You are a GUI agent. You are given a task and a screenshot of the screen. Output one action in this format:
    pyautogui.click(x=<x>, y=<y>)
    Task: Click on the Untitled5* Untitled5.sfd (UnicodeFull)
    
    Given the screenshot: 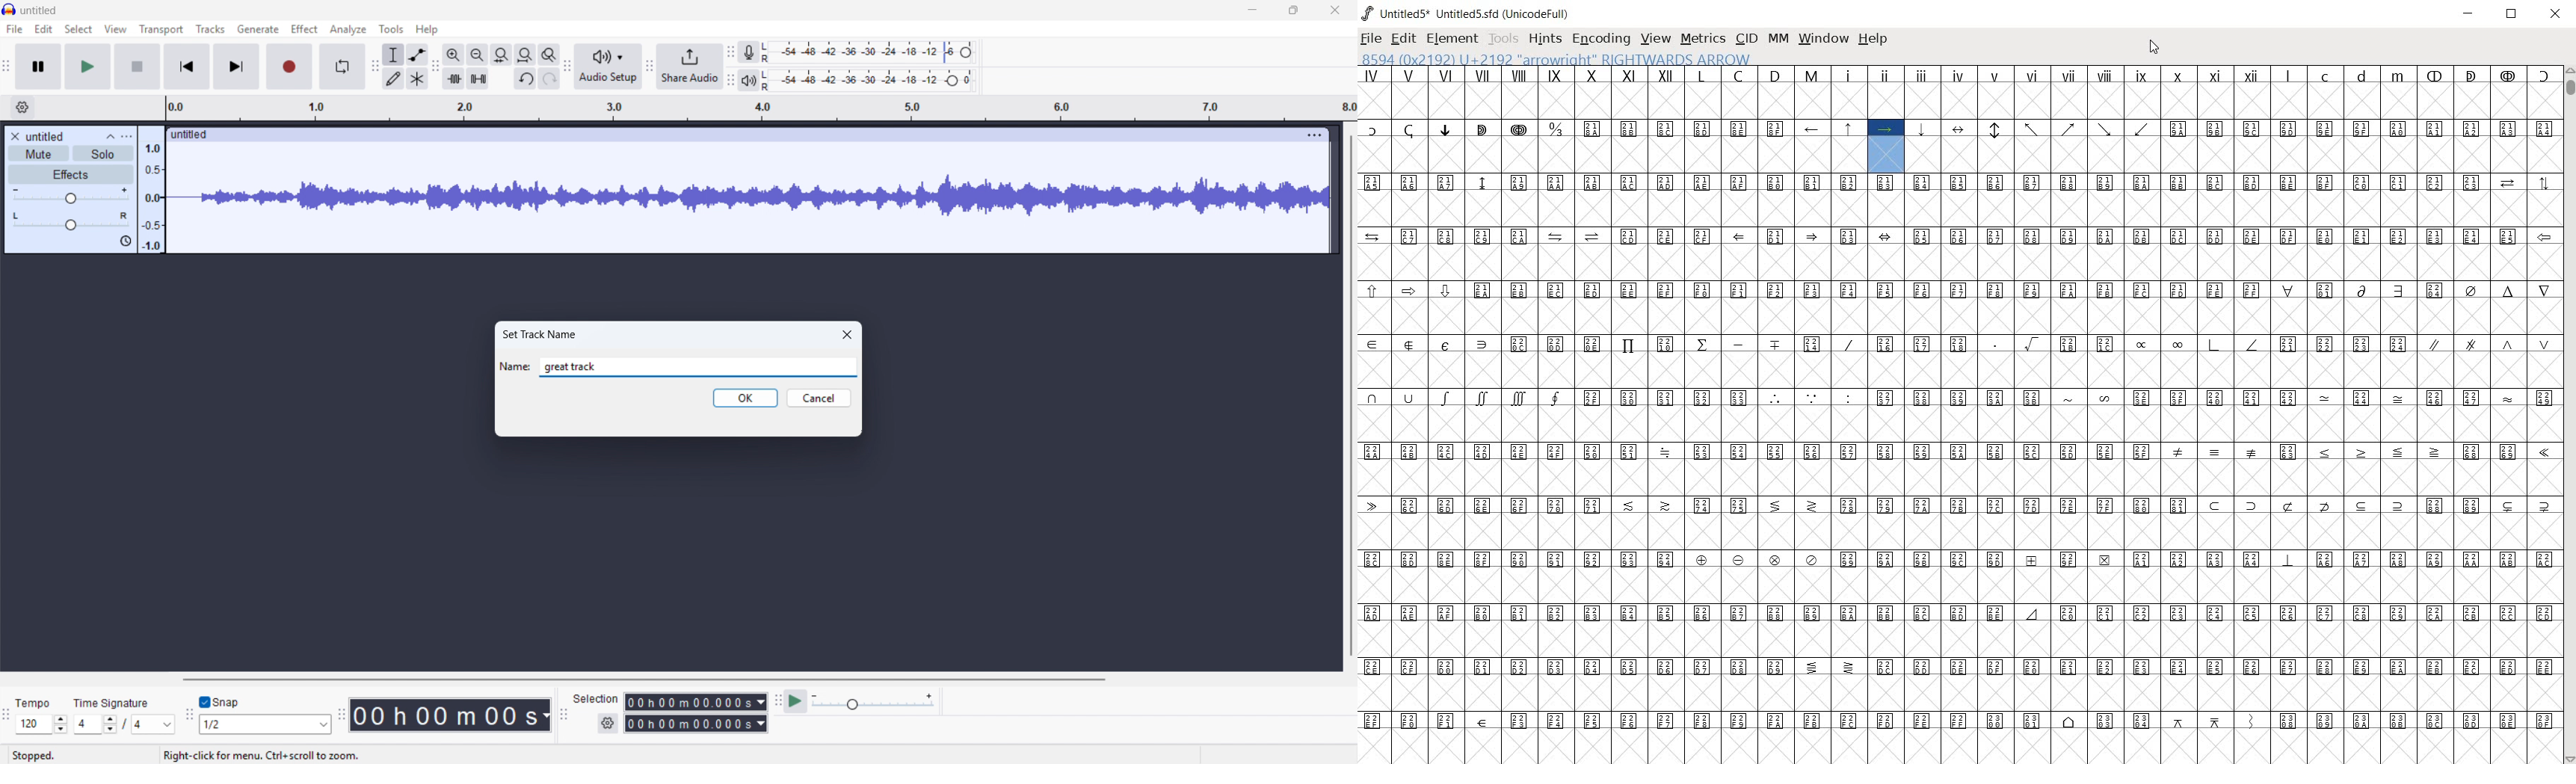 What is the action you would take?
    pyautogui.click(x=1467, y=11)
    